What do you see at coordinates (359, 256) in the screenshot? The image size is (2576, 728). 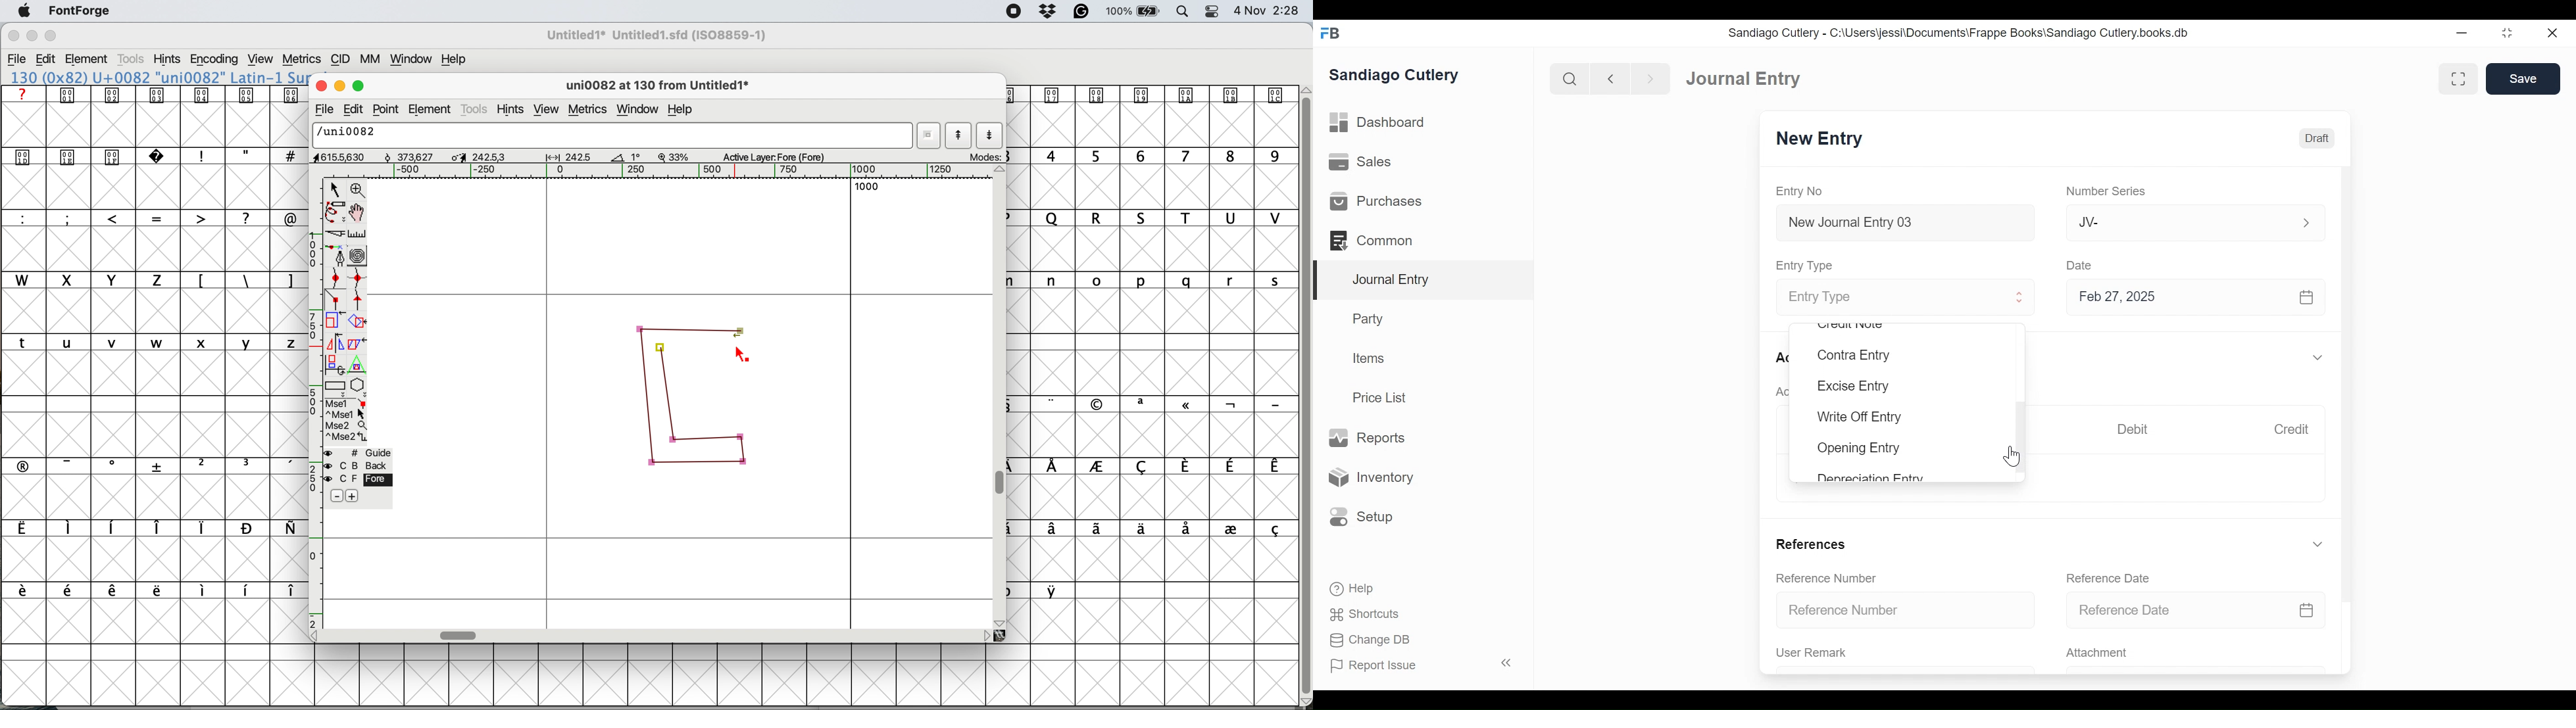 I see `change whether spiro is active or not` at bounding box center [359, 256].